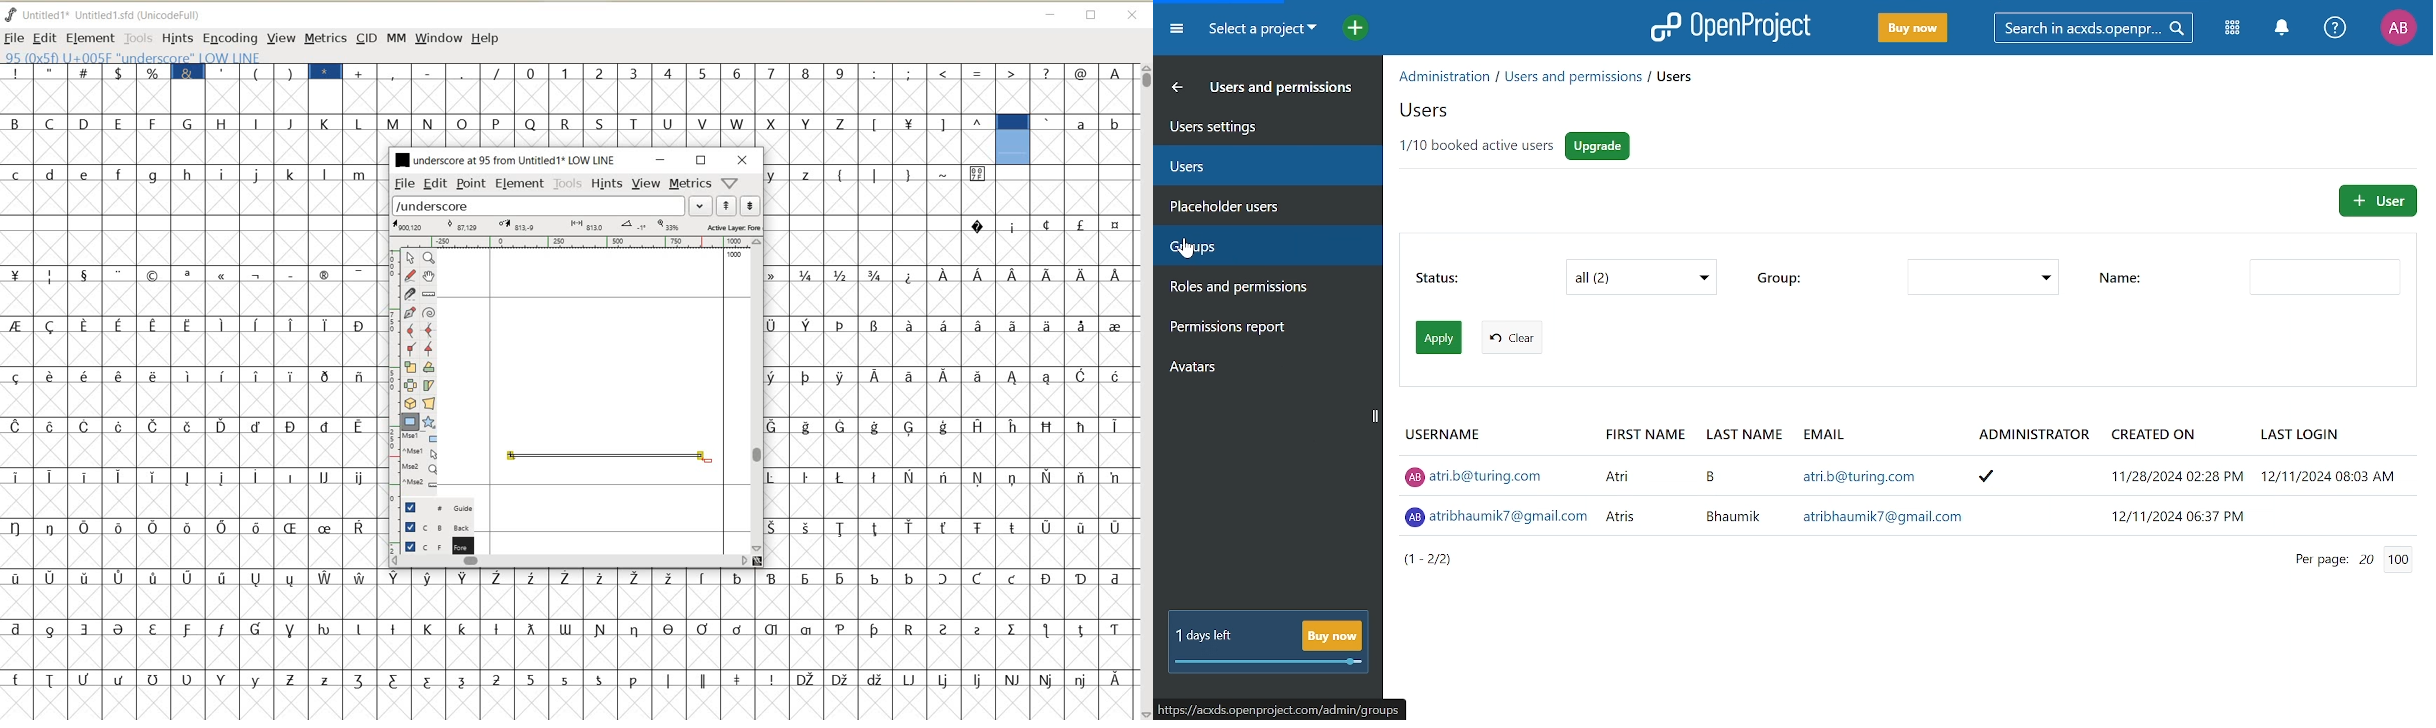 Image resolution: width=2436 pixels, height=728 pixels. Describe the element at coordinates (433, 527) in the screenshot. I see `BACKGROUND` at that location.